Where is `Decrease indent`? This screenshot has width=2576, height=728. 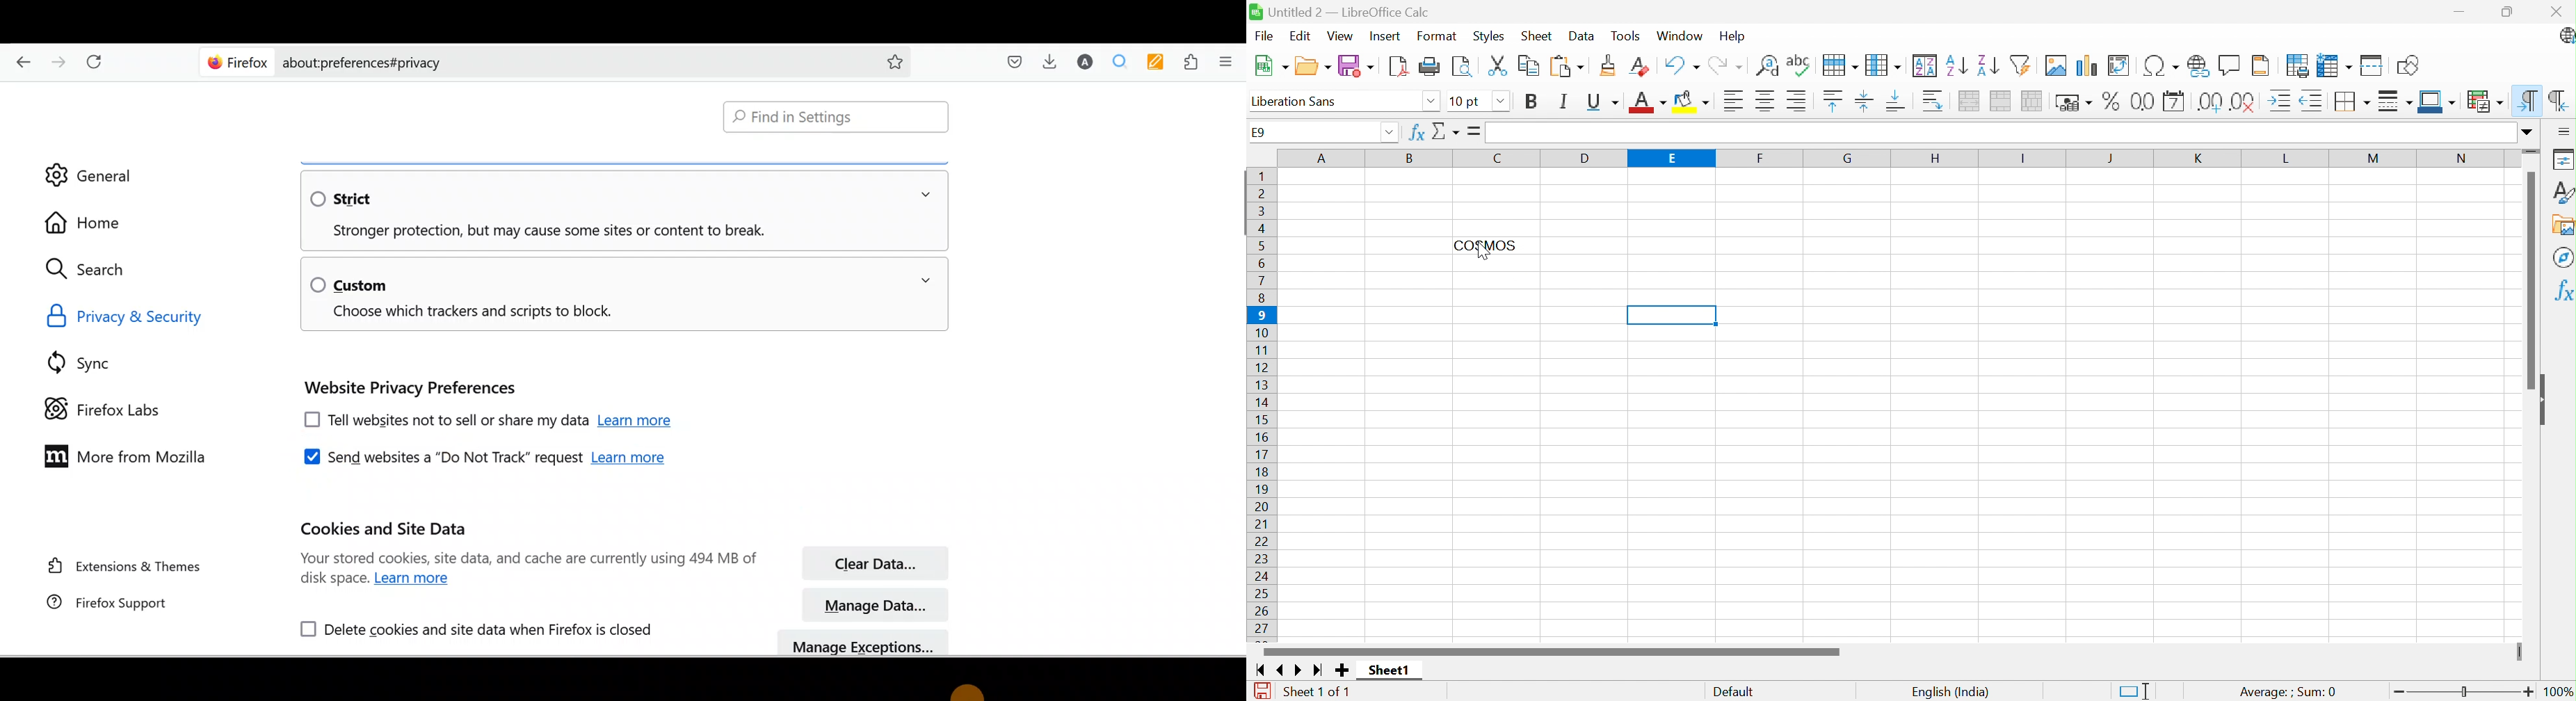 Decrease indent is located at coordinates (2310, 102).